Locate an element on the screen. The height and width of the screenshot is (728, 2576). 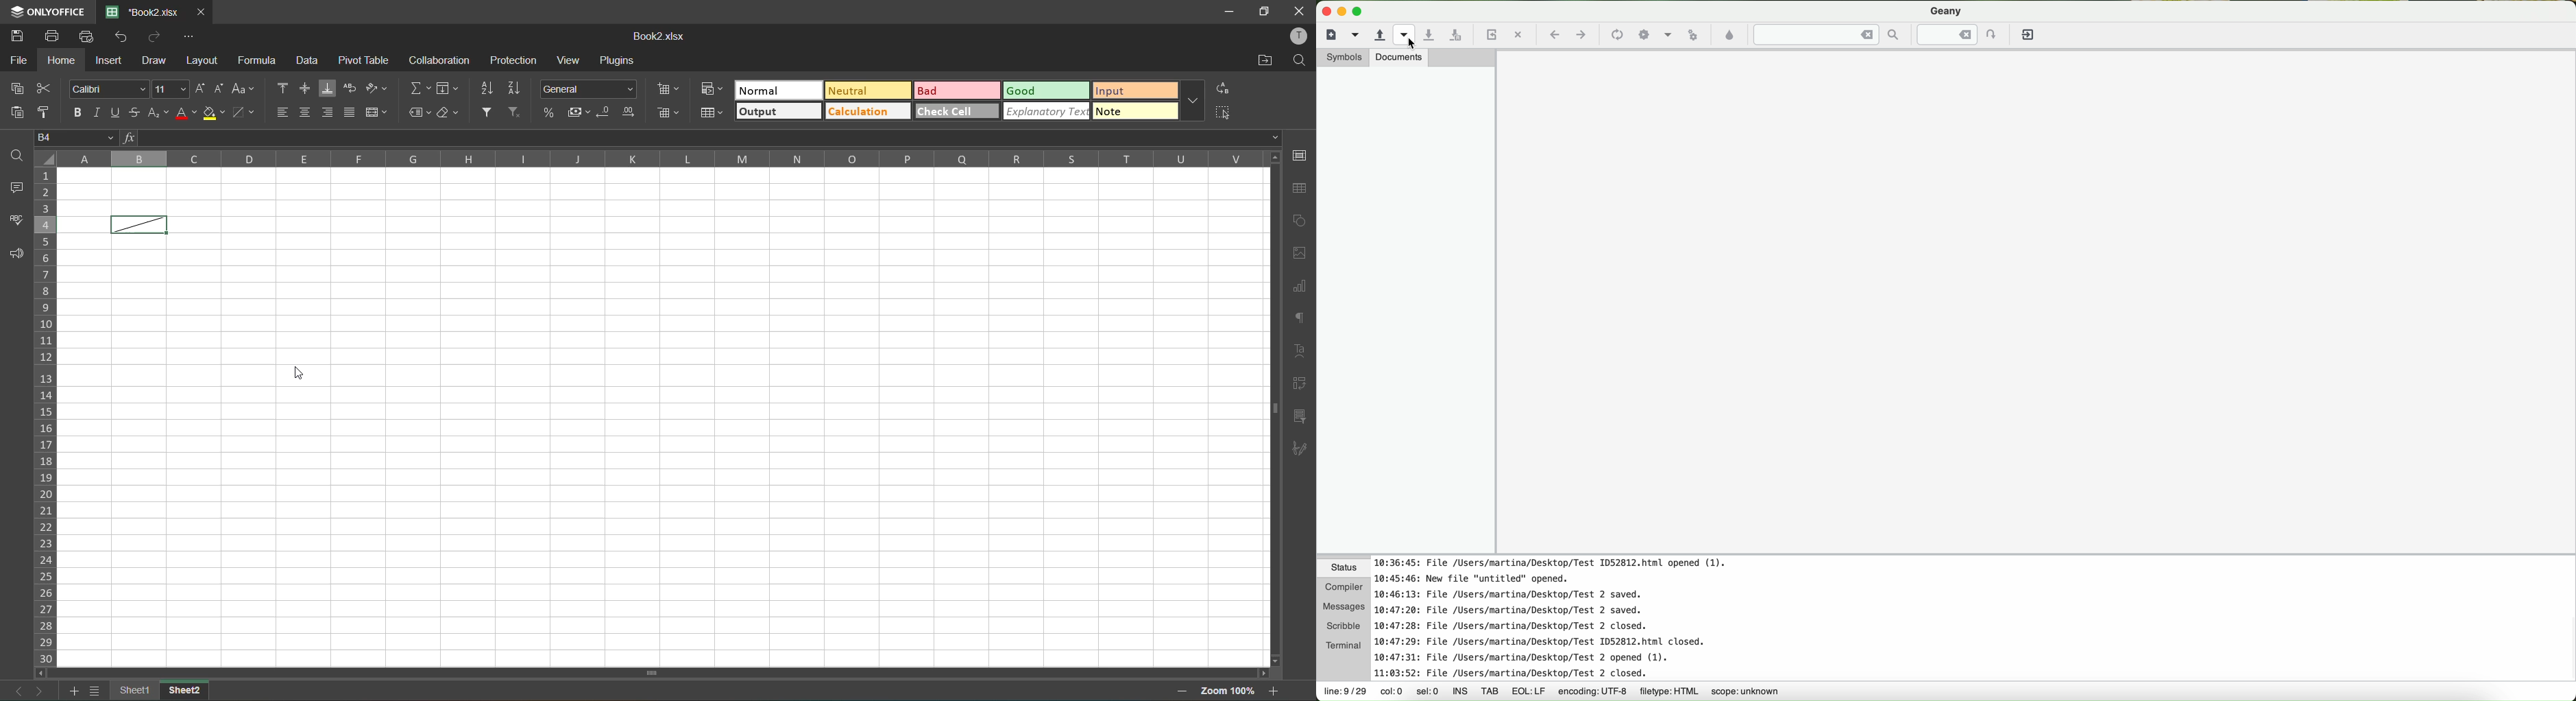
add sheet is located at coordinates (77, 692).